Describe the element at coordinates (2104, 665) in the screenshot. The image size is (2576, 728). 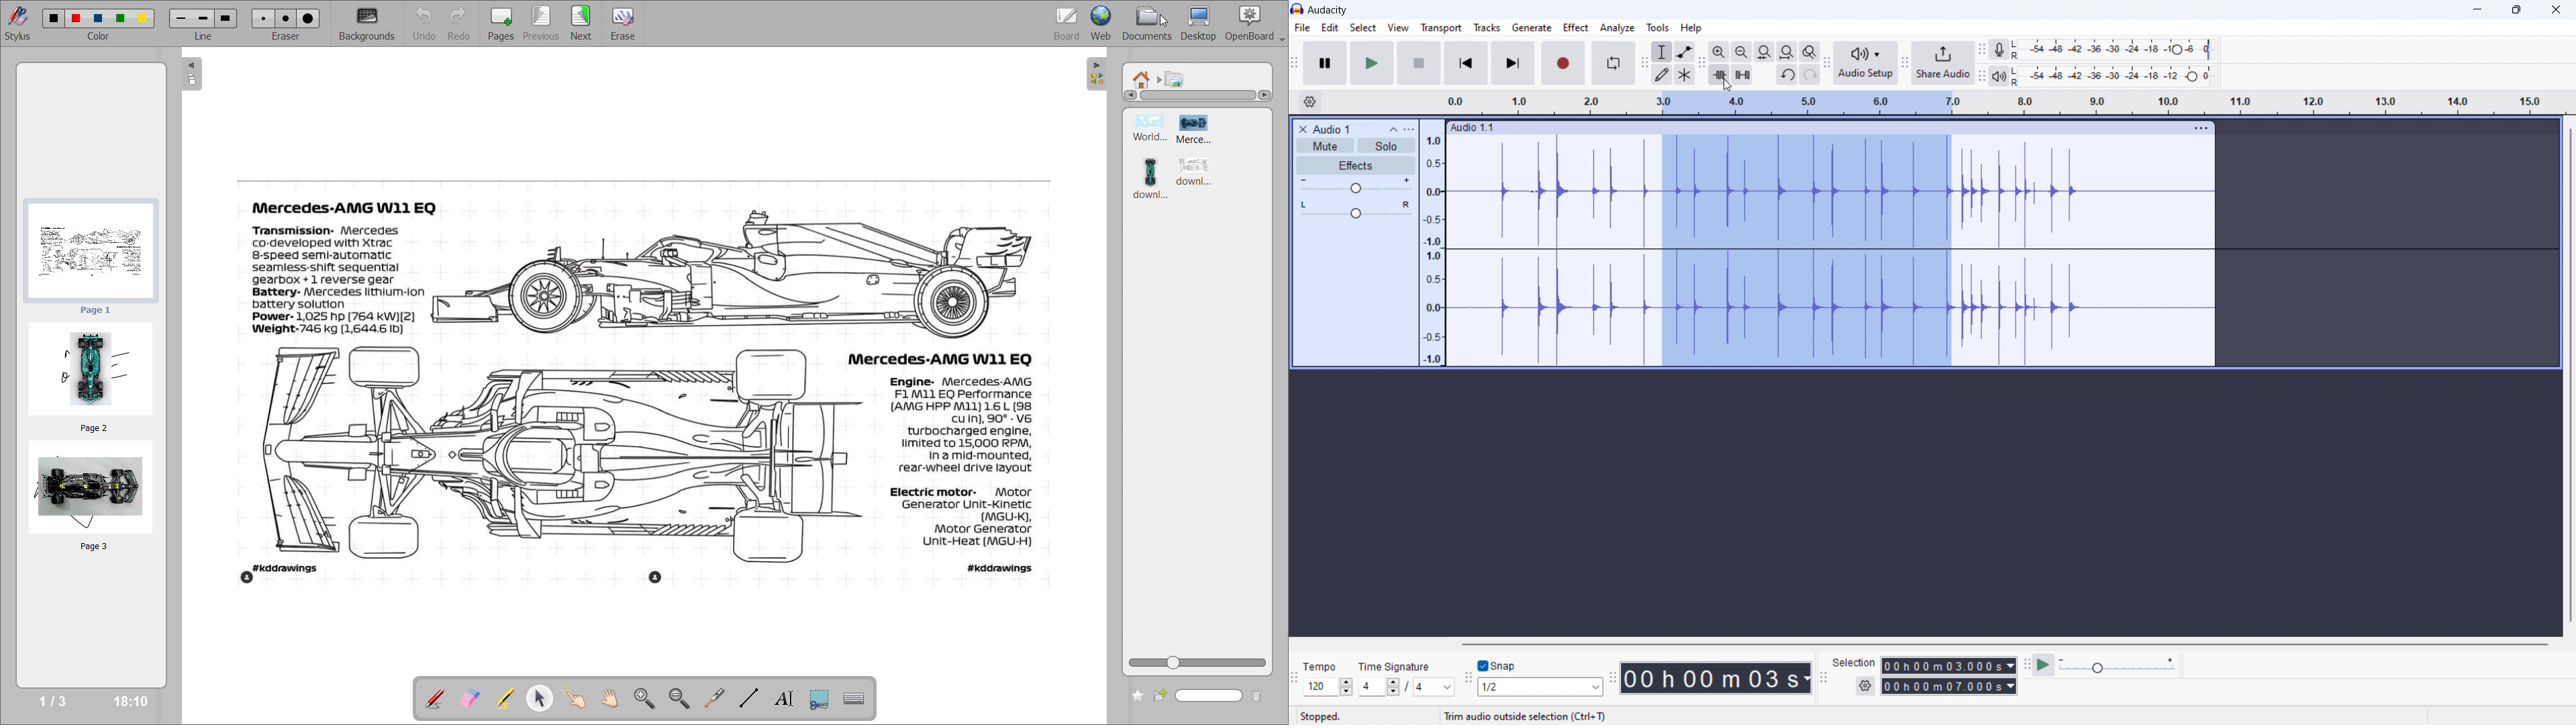
I see `play at speed` at that location.